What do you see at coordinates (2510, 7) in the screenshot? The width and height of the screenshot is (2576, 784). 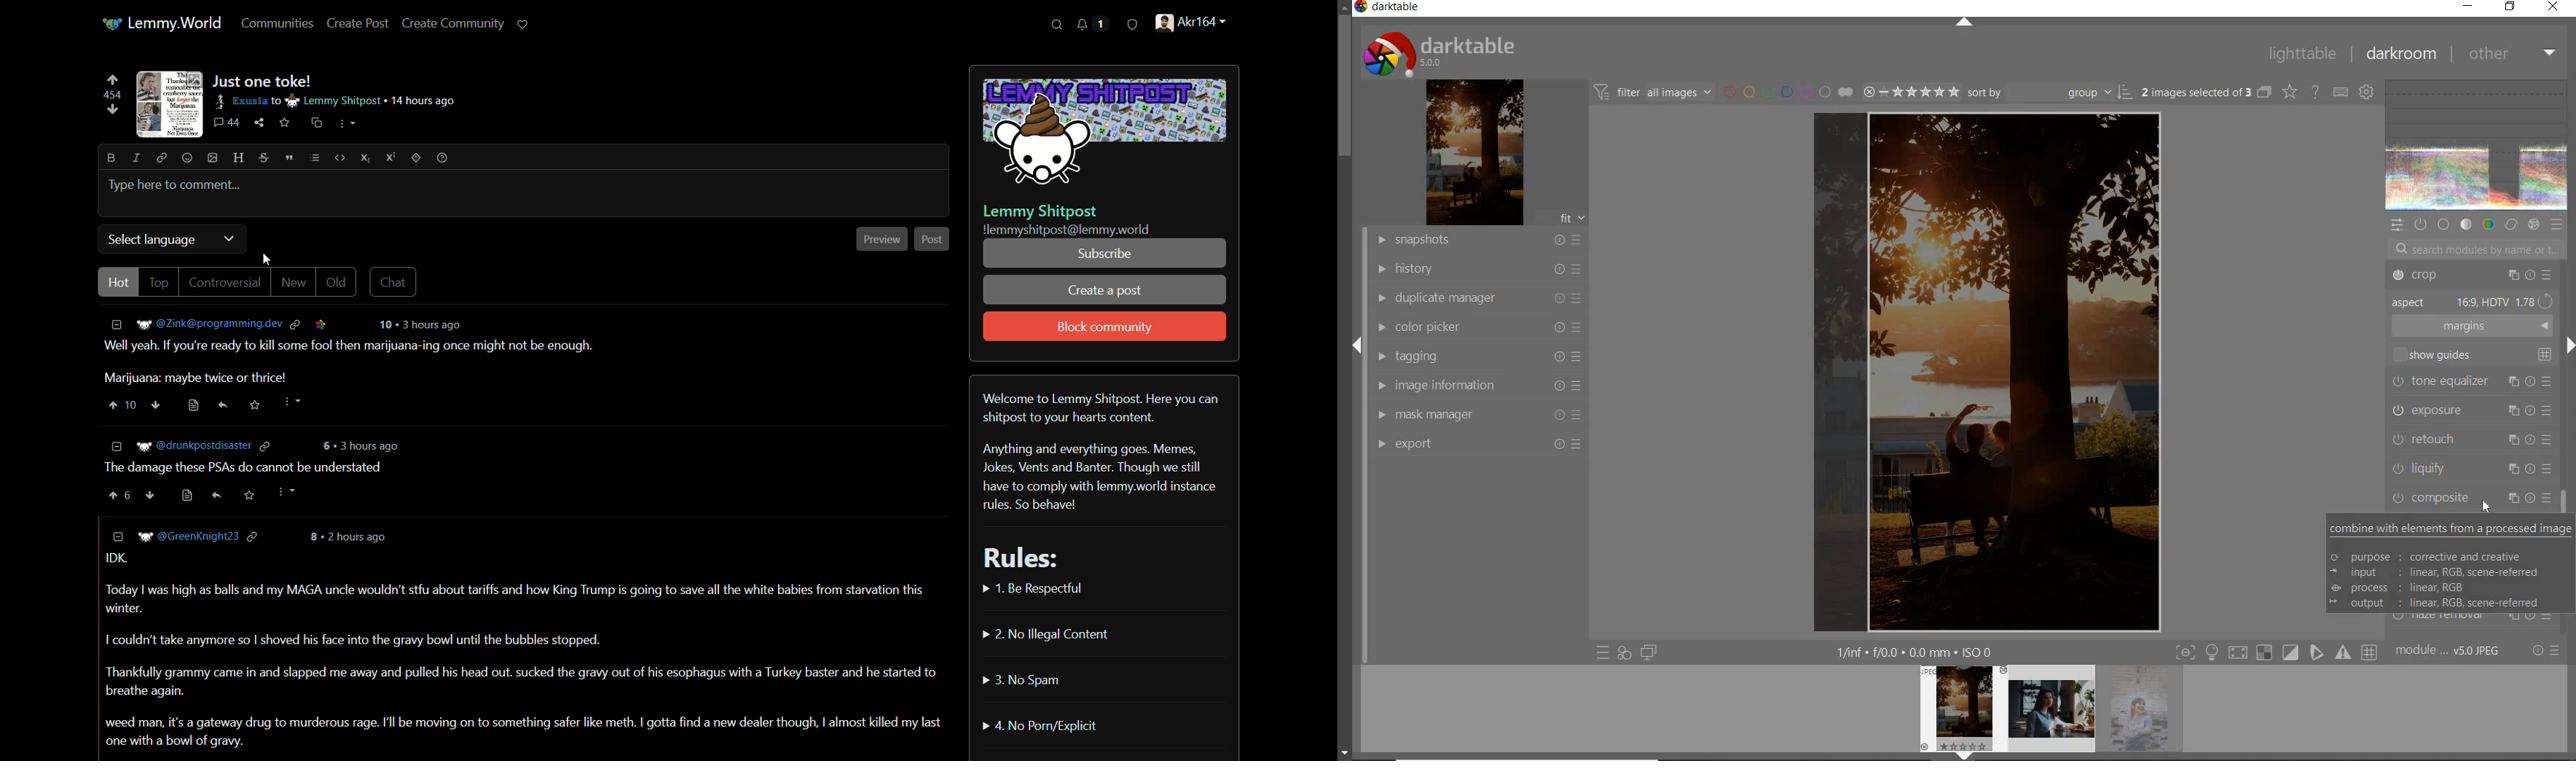 I see `restore` at bounding box center [2510, 7].